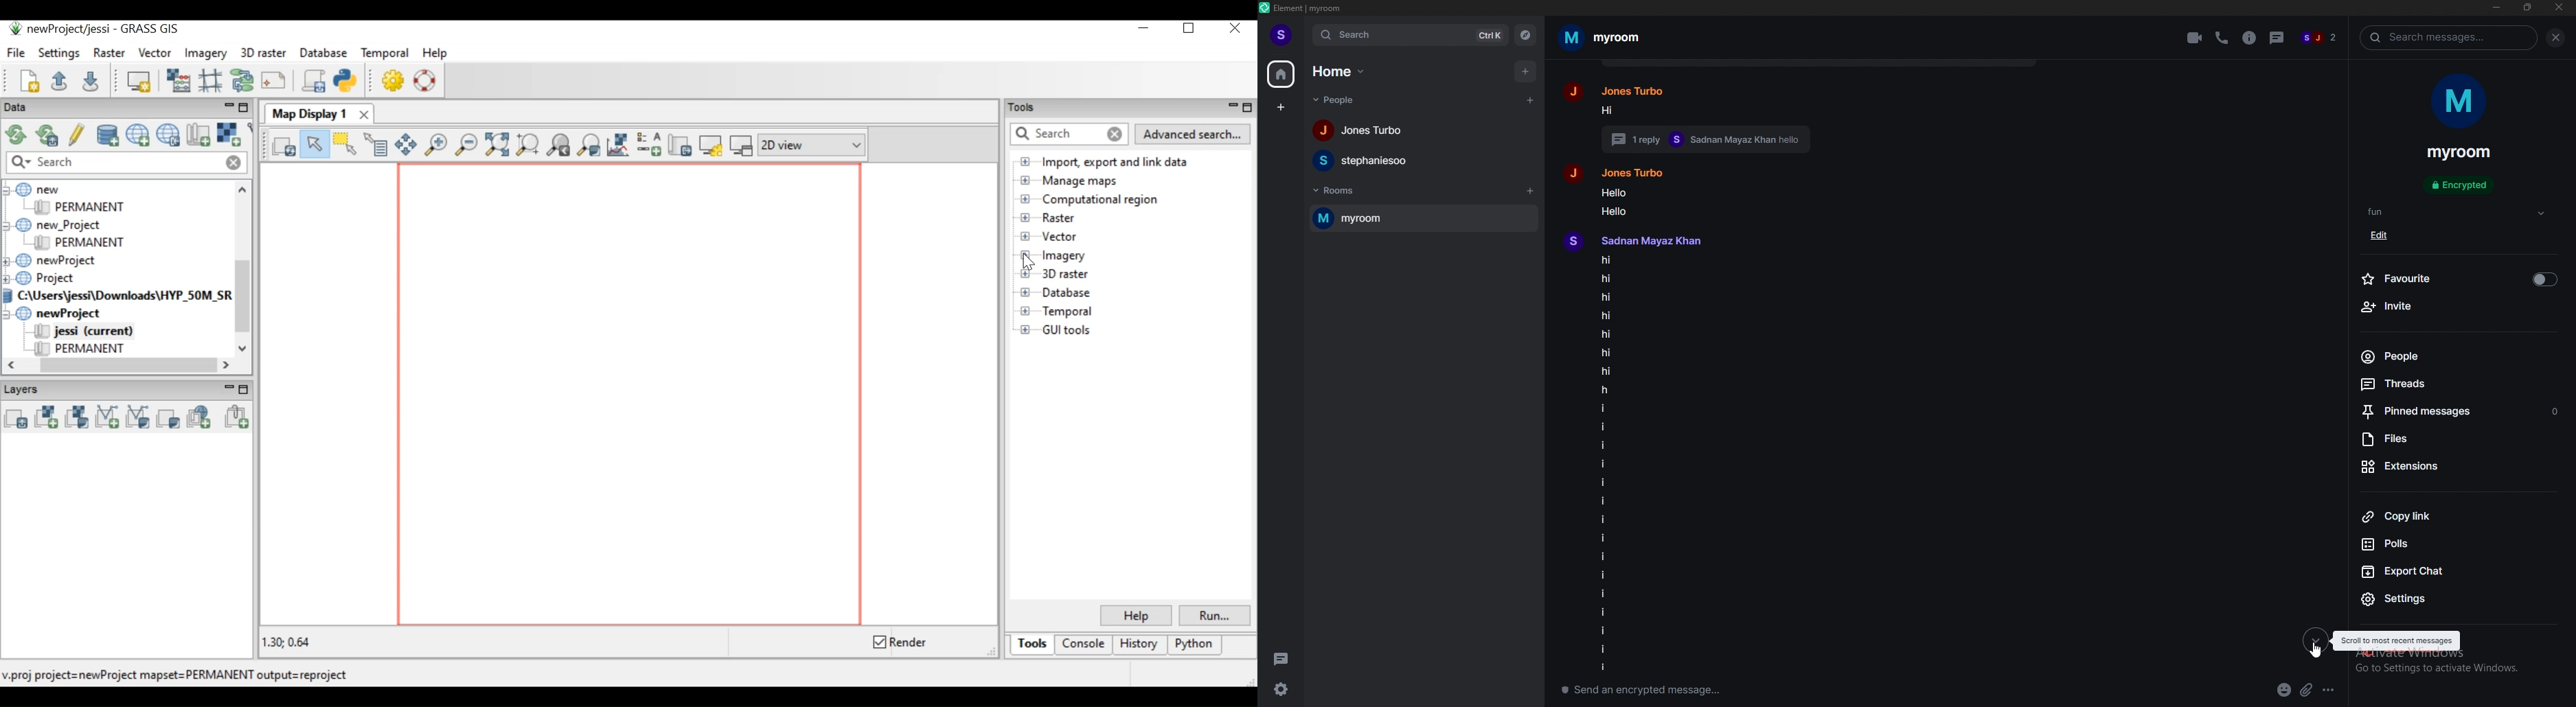 The height and width of the screenshot is (728, 2576). I want to click on Jones Turbo hi 1 reply Sadnan Mayaz Khan hello Jones Turbo Hello Hello Sadnan Mayaz Khanhihihihihihihihiiiiiiiiiiiiiii, so click(1708, 375).